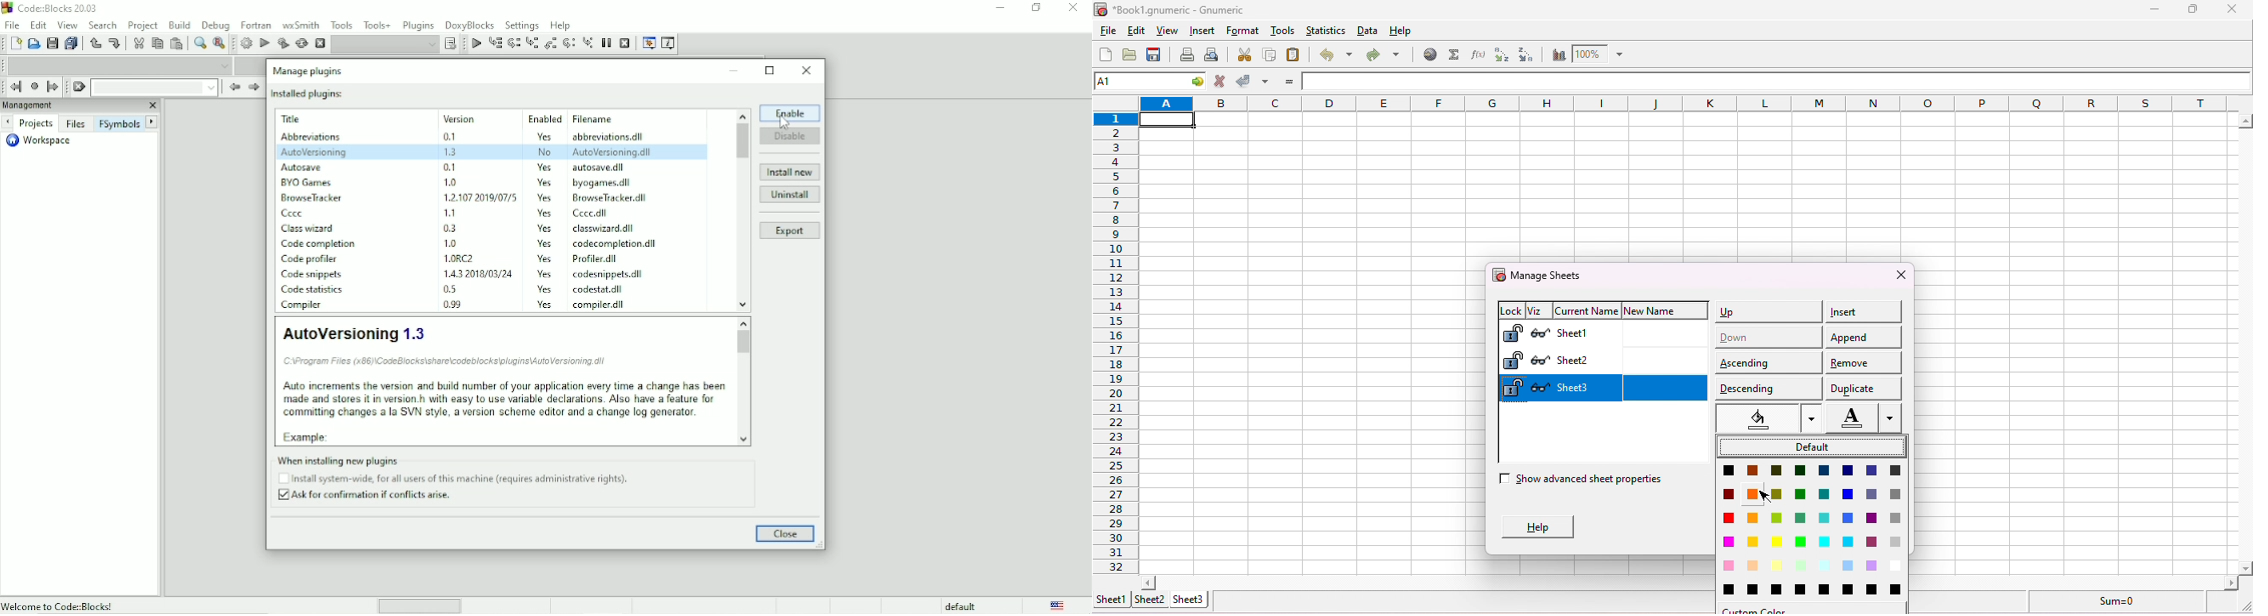 The width and height of the screenshot is (2268, 616). I want to click on Find, so click(199, 43).